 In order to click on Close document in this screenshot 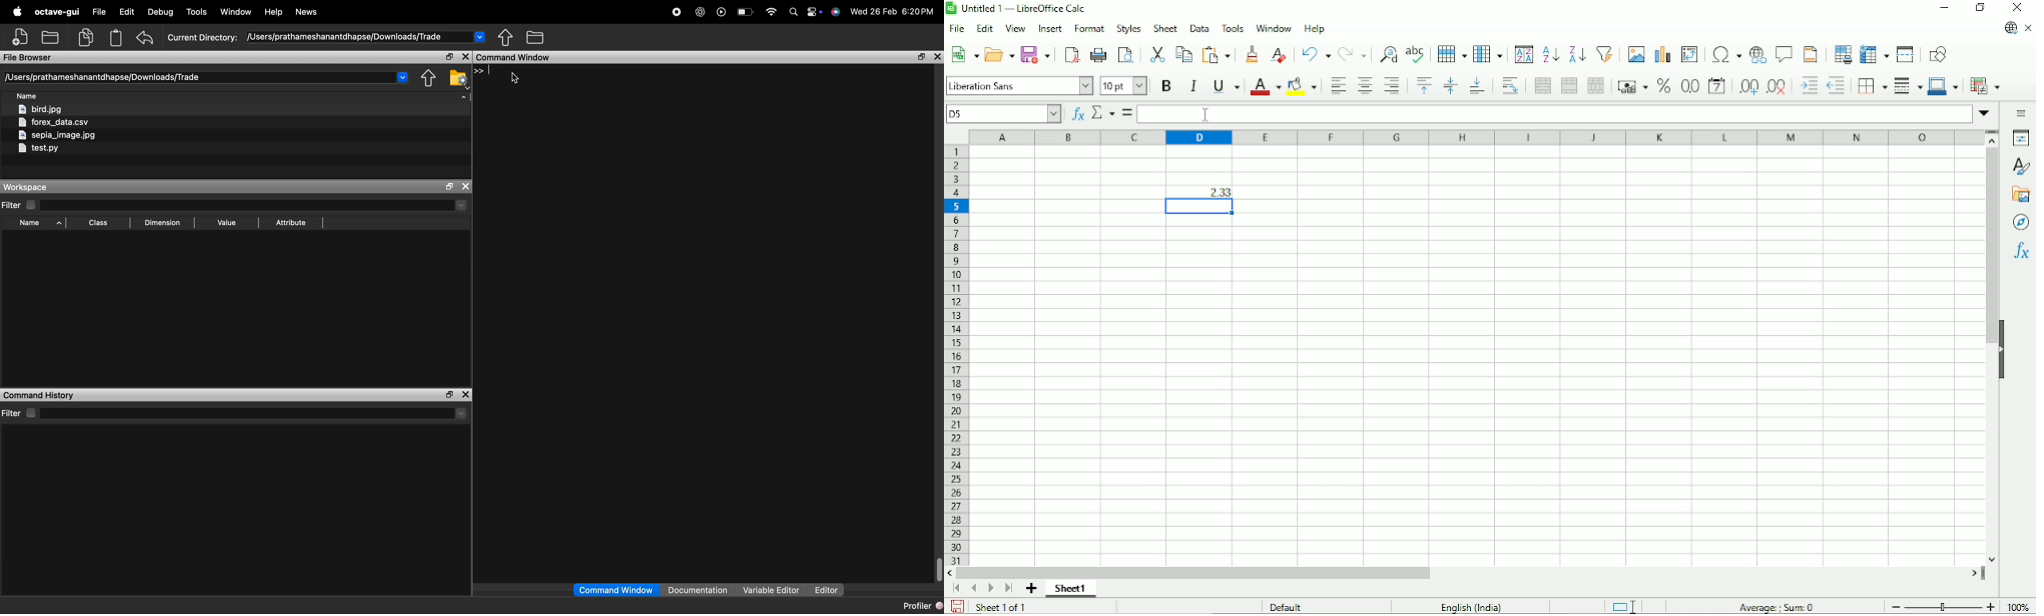, I will do `click(2028, 28)`.